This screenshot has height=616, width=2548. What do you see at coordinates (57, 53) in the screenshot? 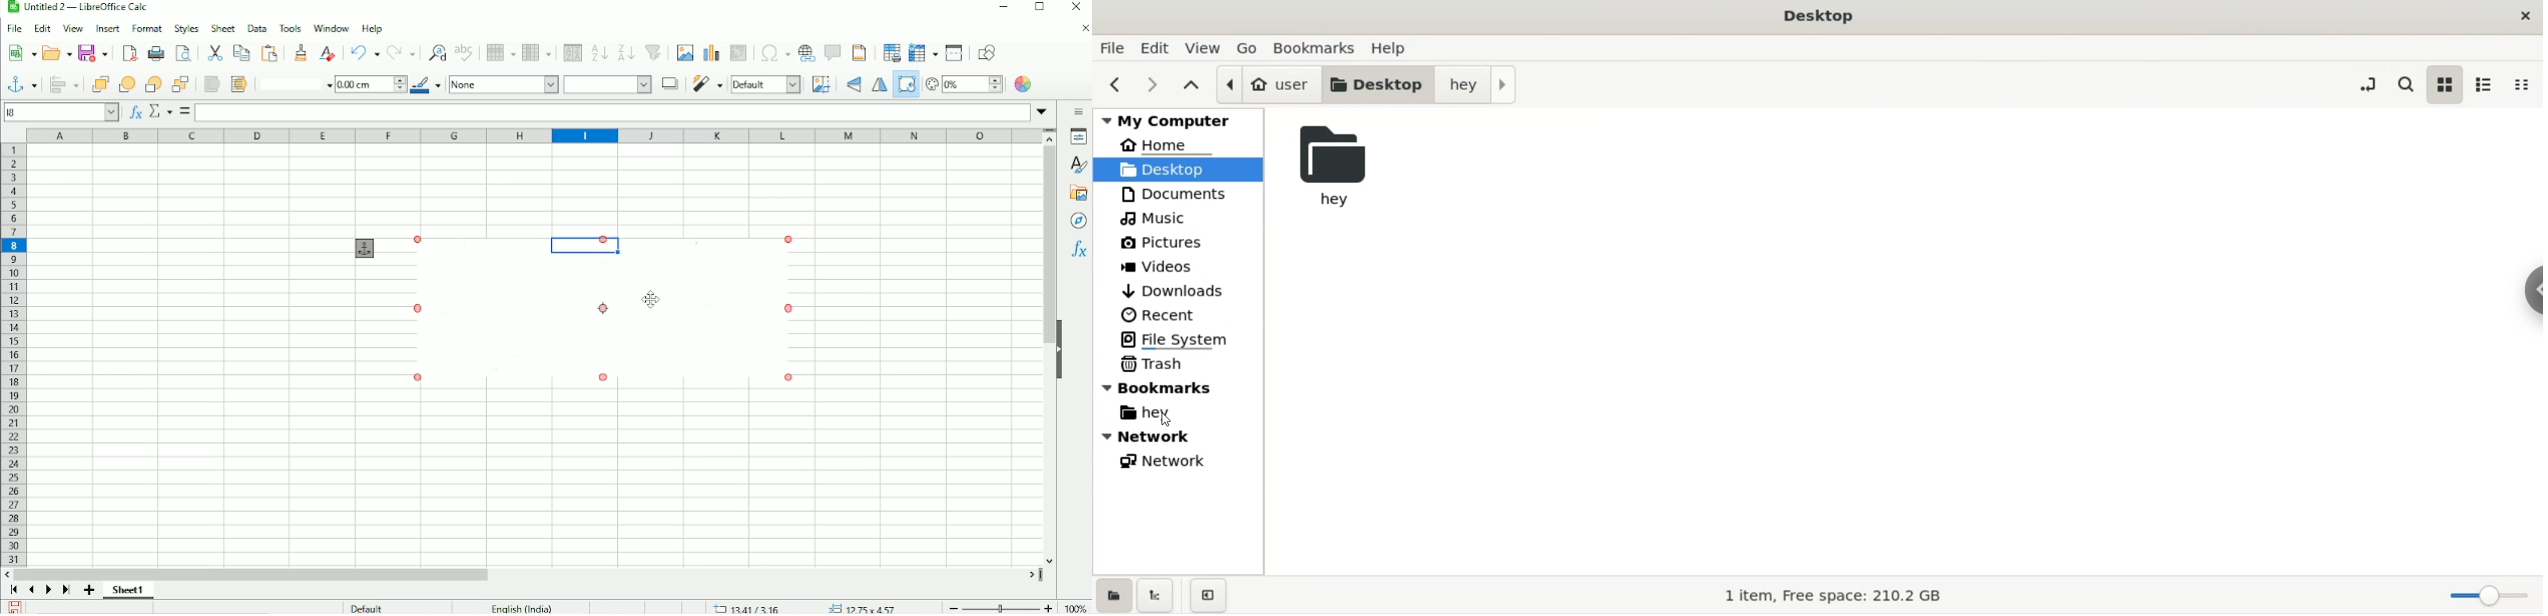
I see `Open` at bounding box center [57, 53].